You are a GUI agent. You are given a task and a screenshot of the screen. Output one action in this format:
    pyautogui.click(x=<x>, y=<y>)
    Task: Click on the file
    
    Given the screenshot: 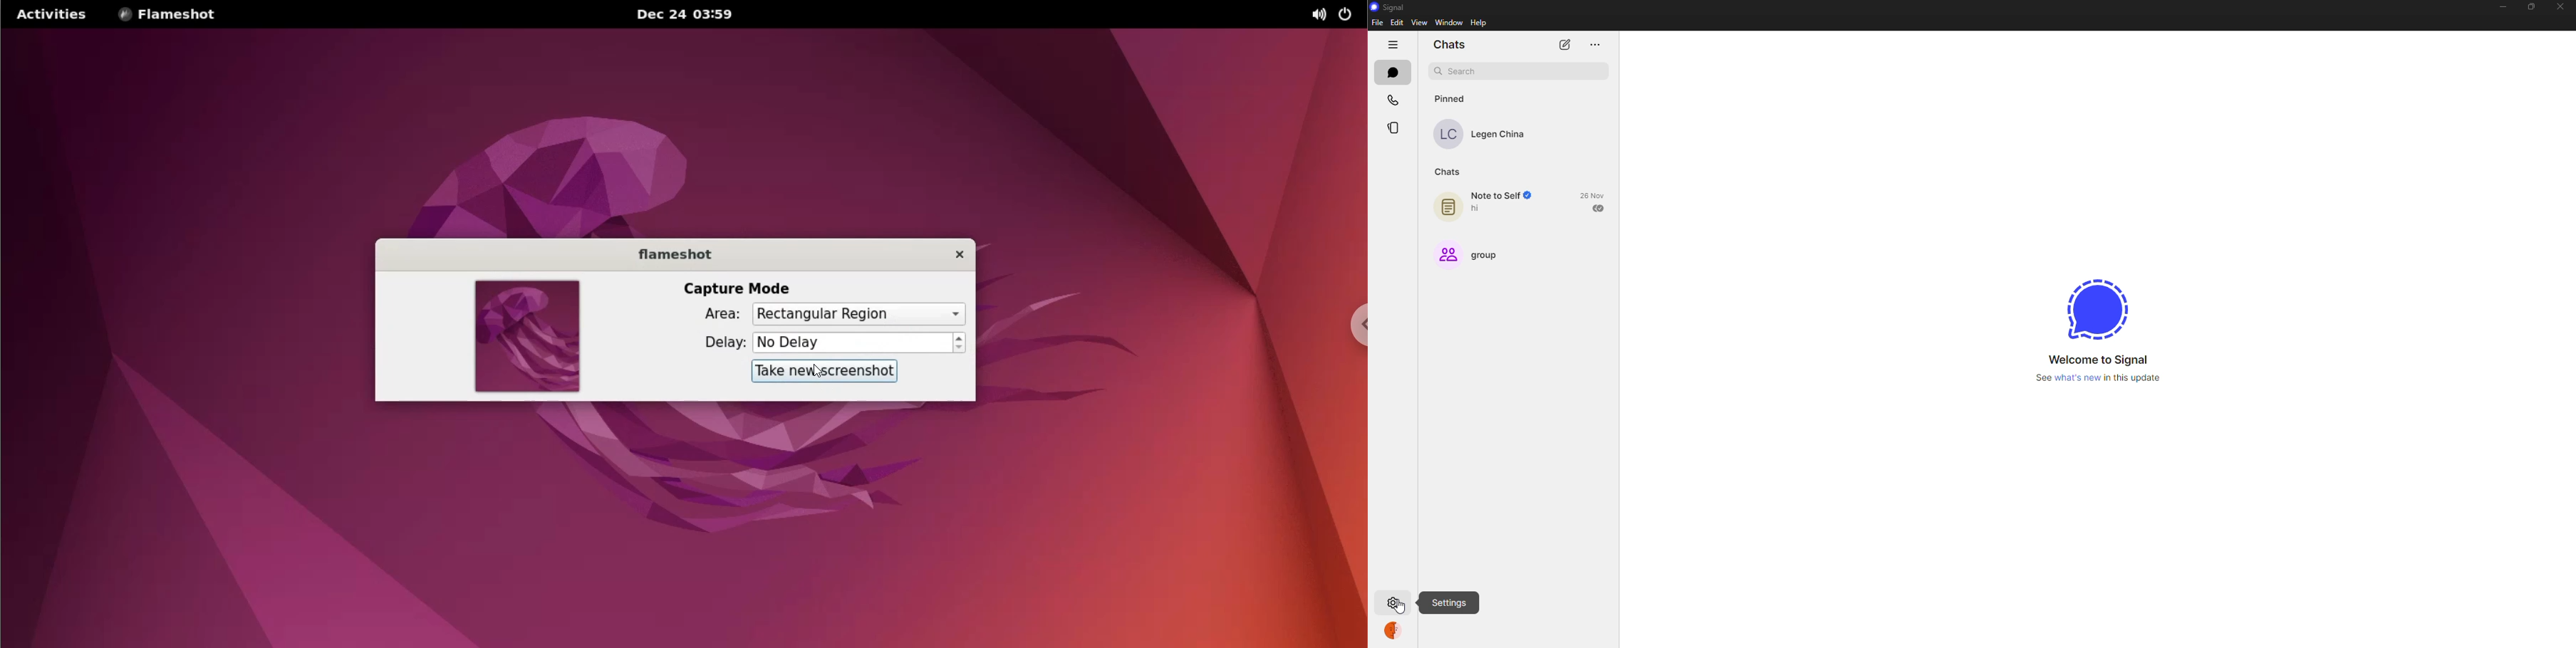 What is the action you would take?
    pyautogui.click(x=1377, y=23)
    